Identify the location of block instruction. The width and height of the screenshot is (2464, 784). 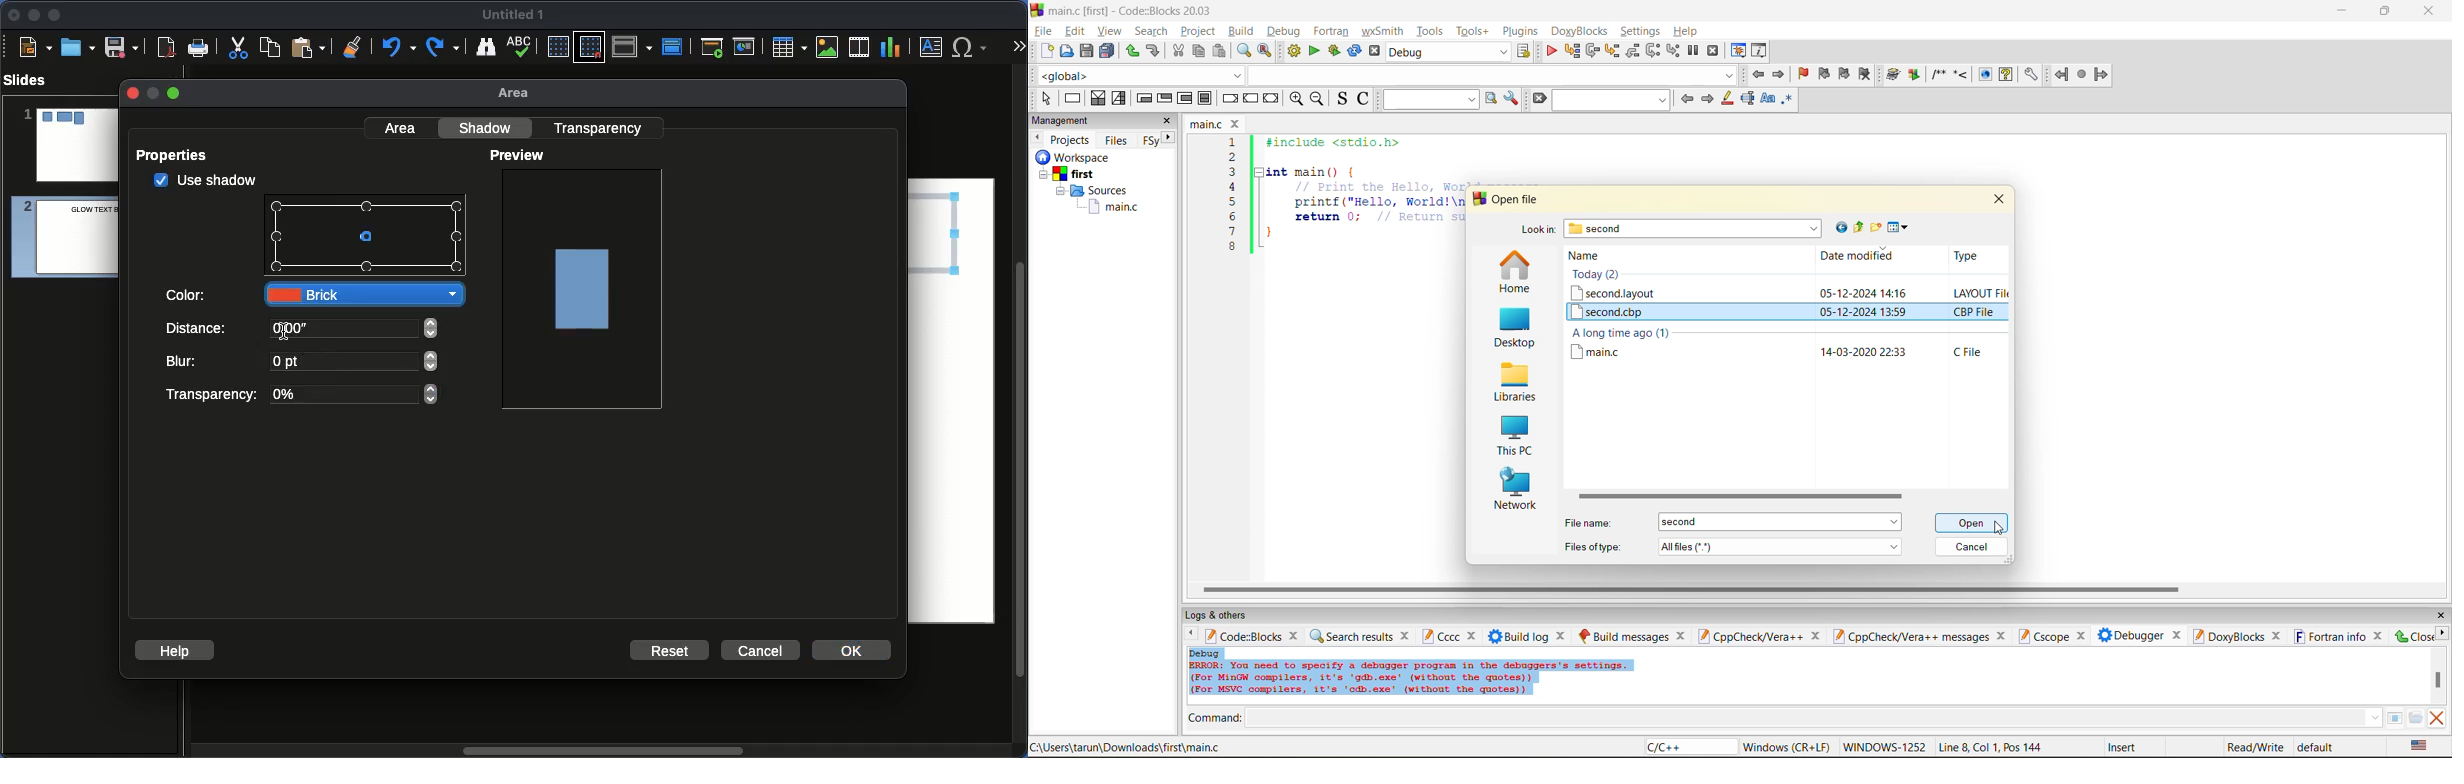
(1205, 99).